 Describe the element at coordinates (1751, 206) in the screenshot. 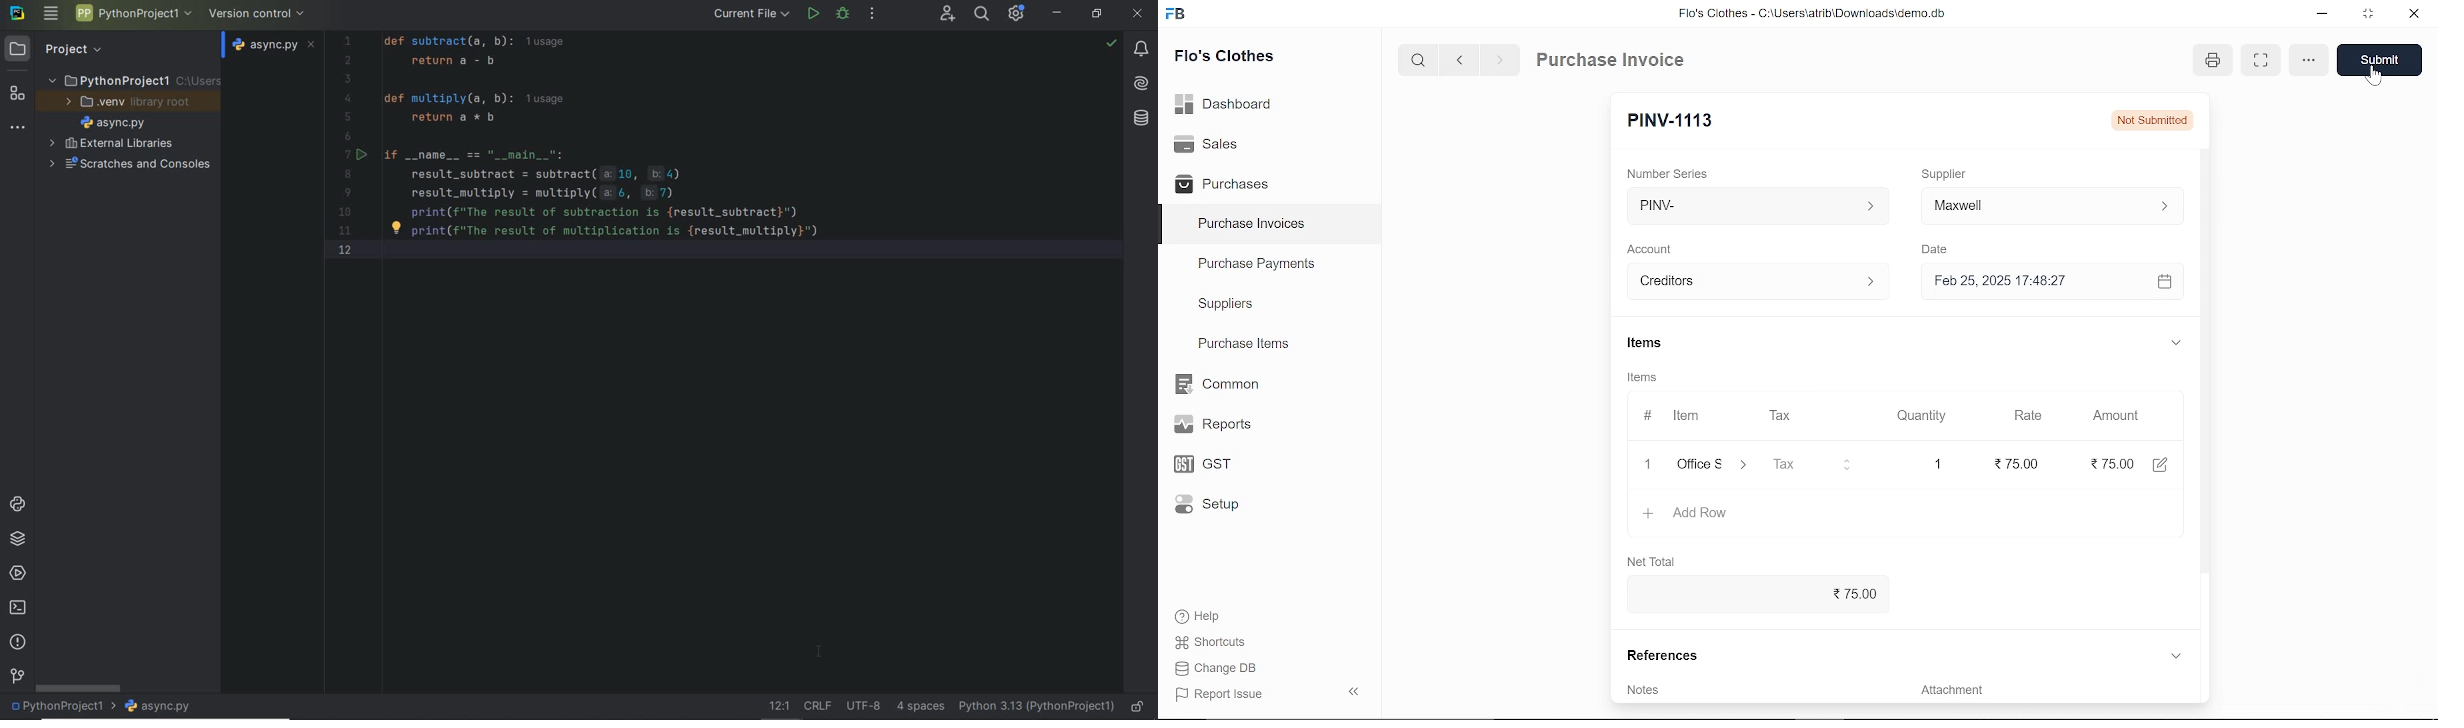

I see `PINV- >` at that location.